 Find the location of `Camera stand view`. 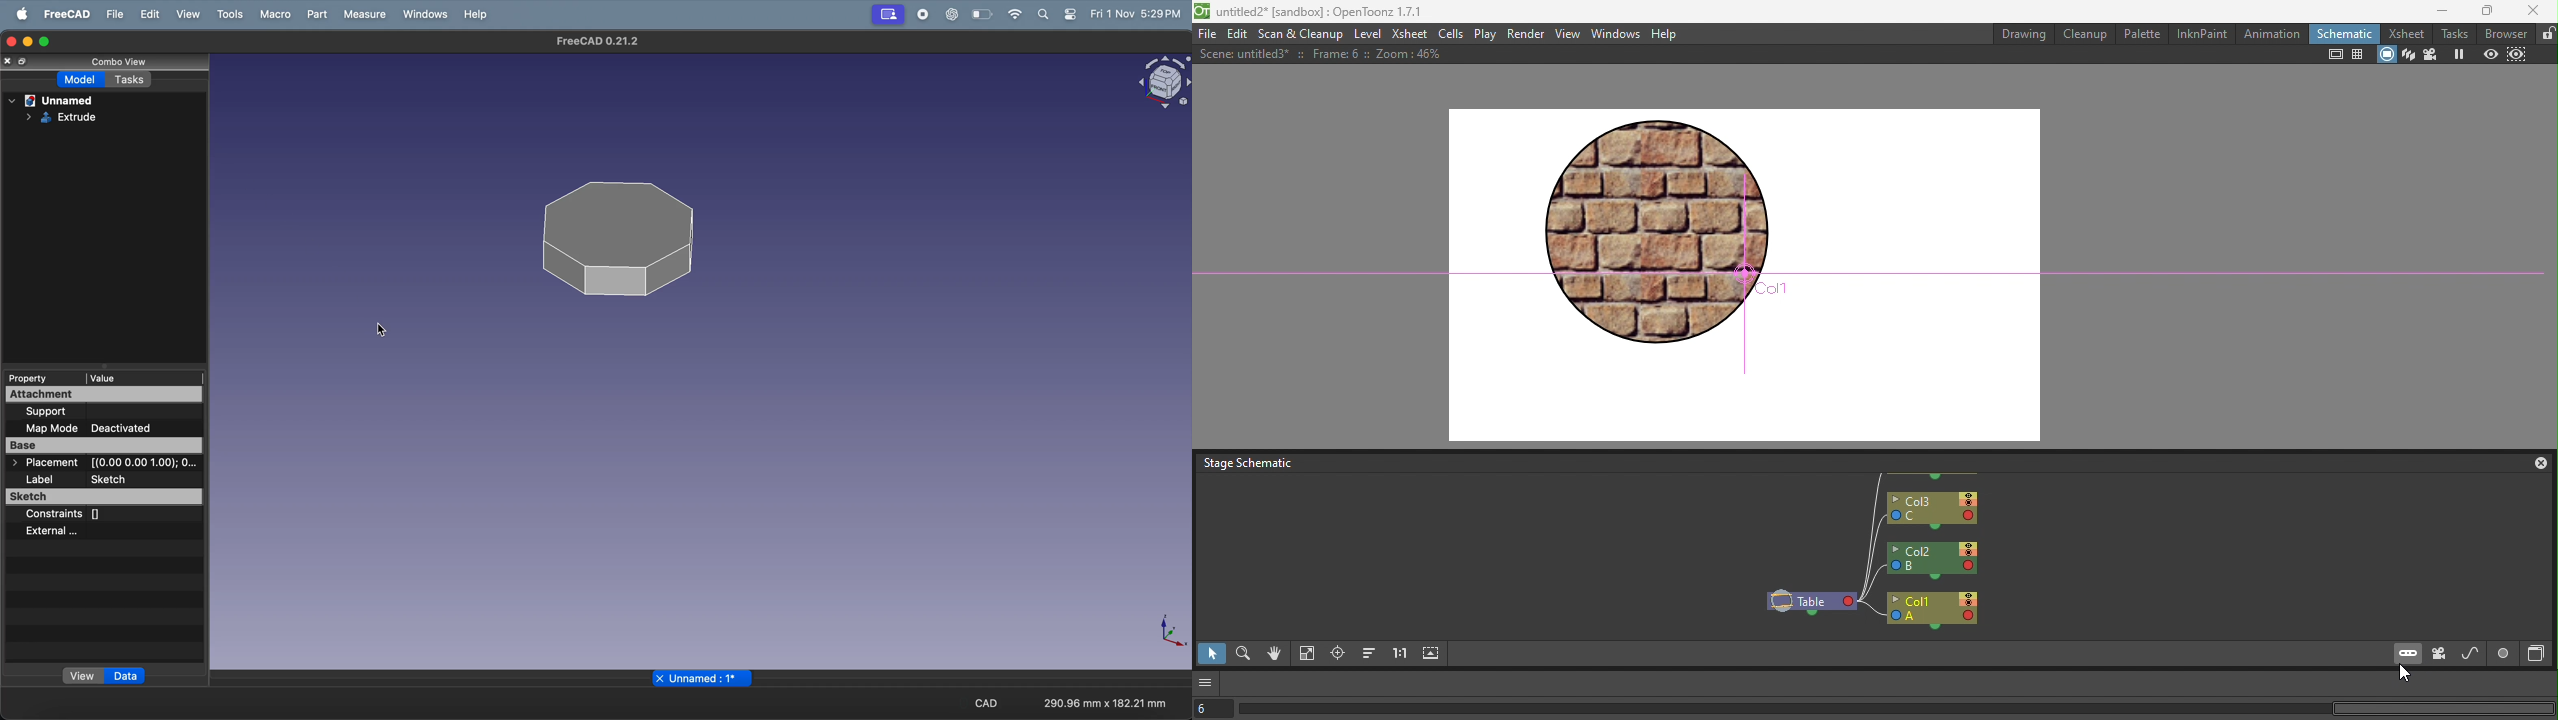

Camera stand view is located at coordinates (2386, 55).